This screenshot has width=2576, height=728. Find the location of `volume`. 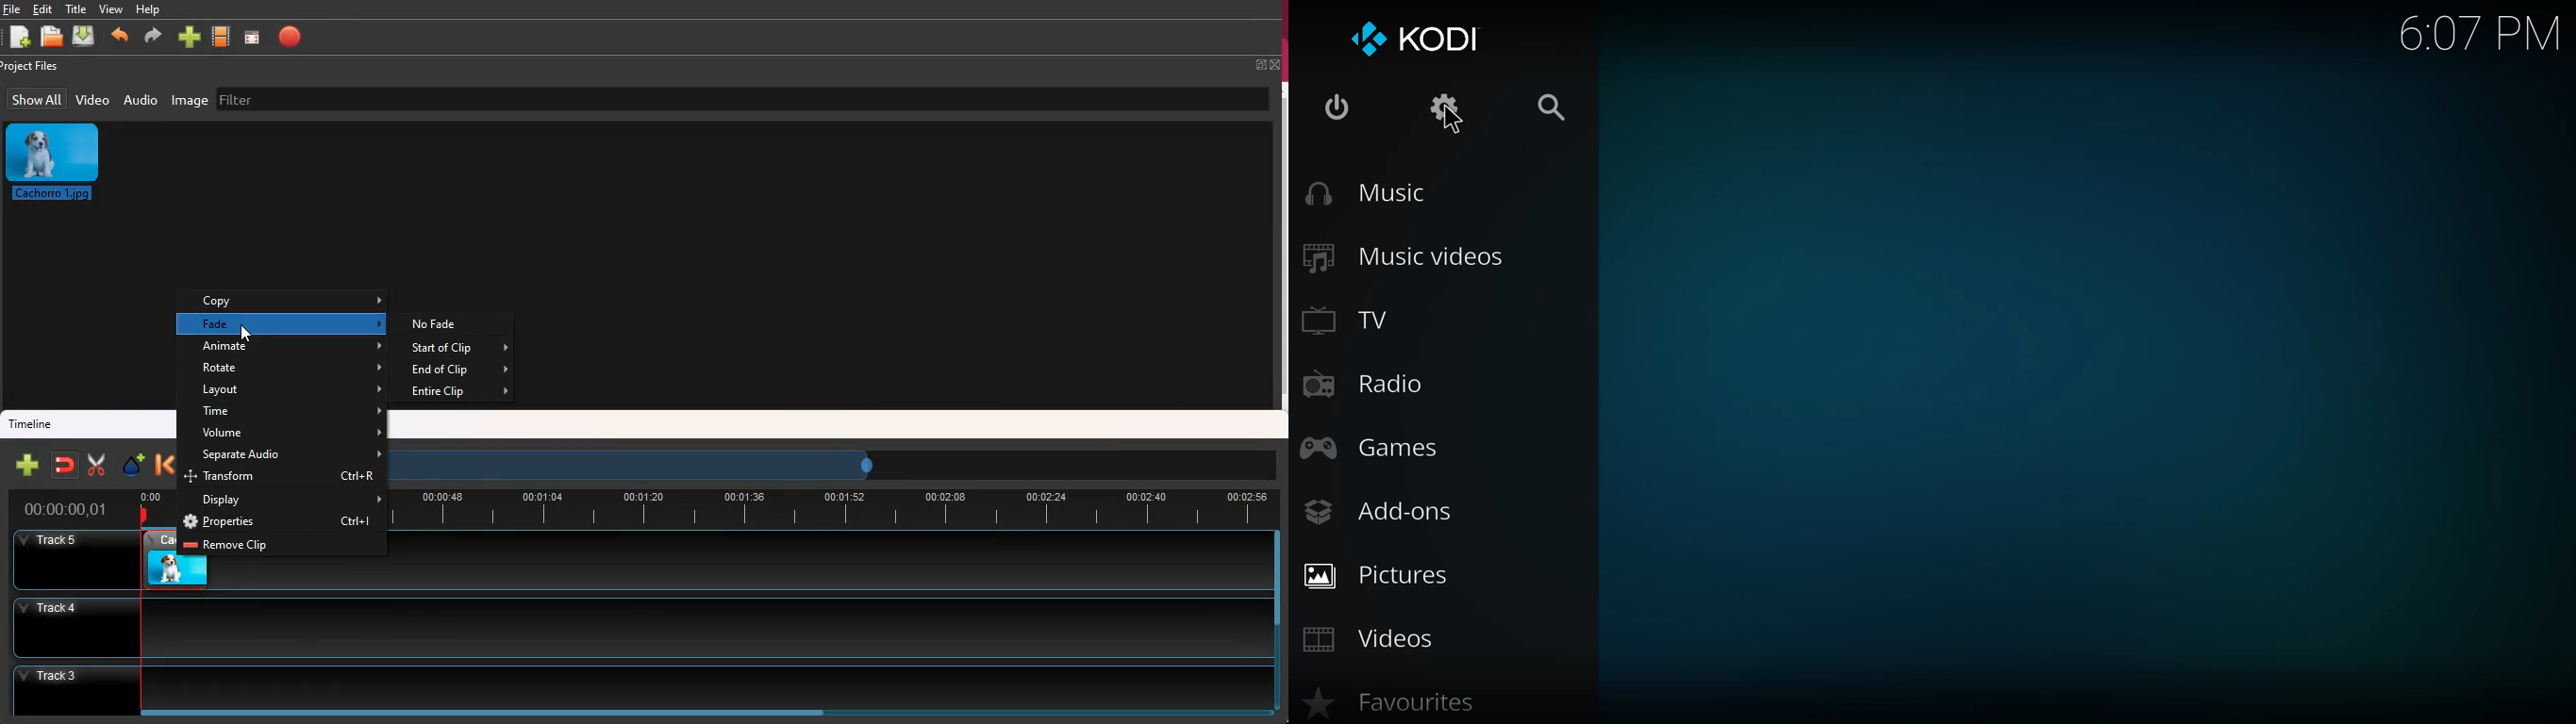

volume is located at coordinates (290, 434).